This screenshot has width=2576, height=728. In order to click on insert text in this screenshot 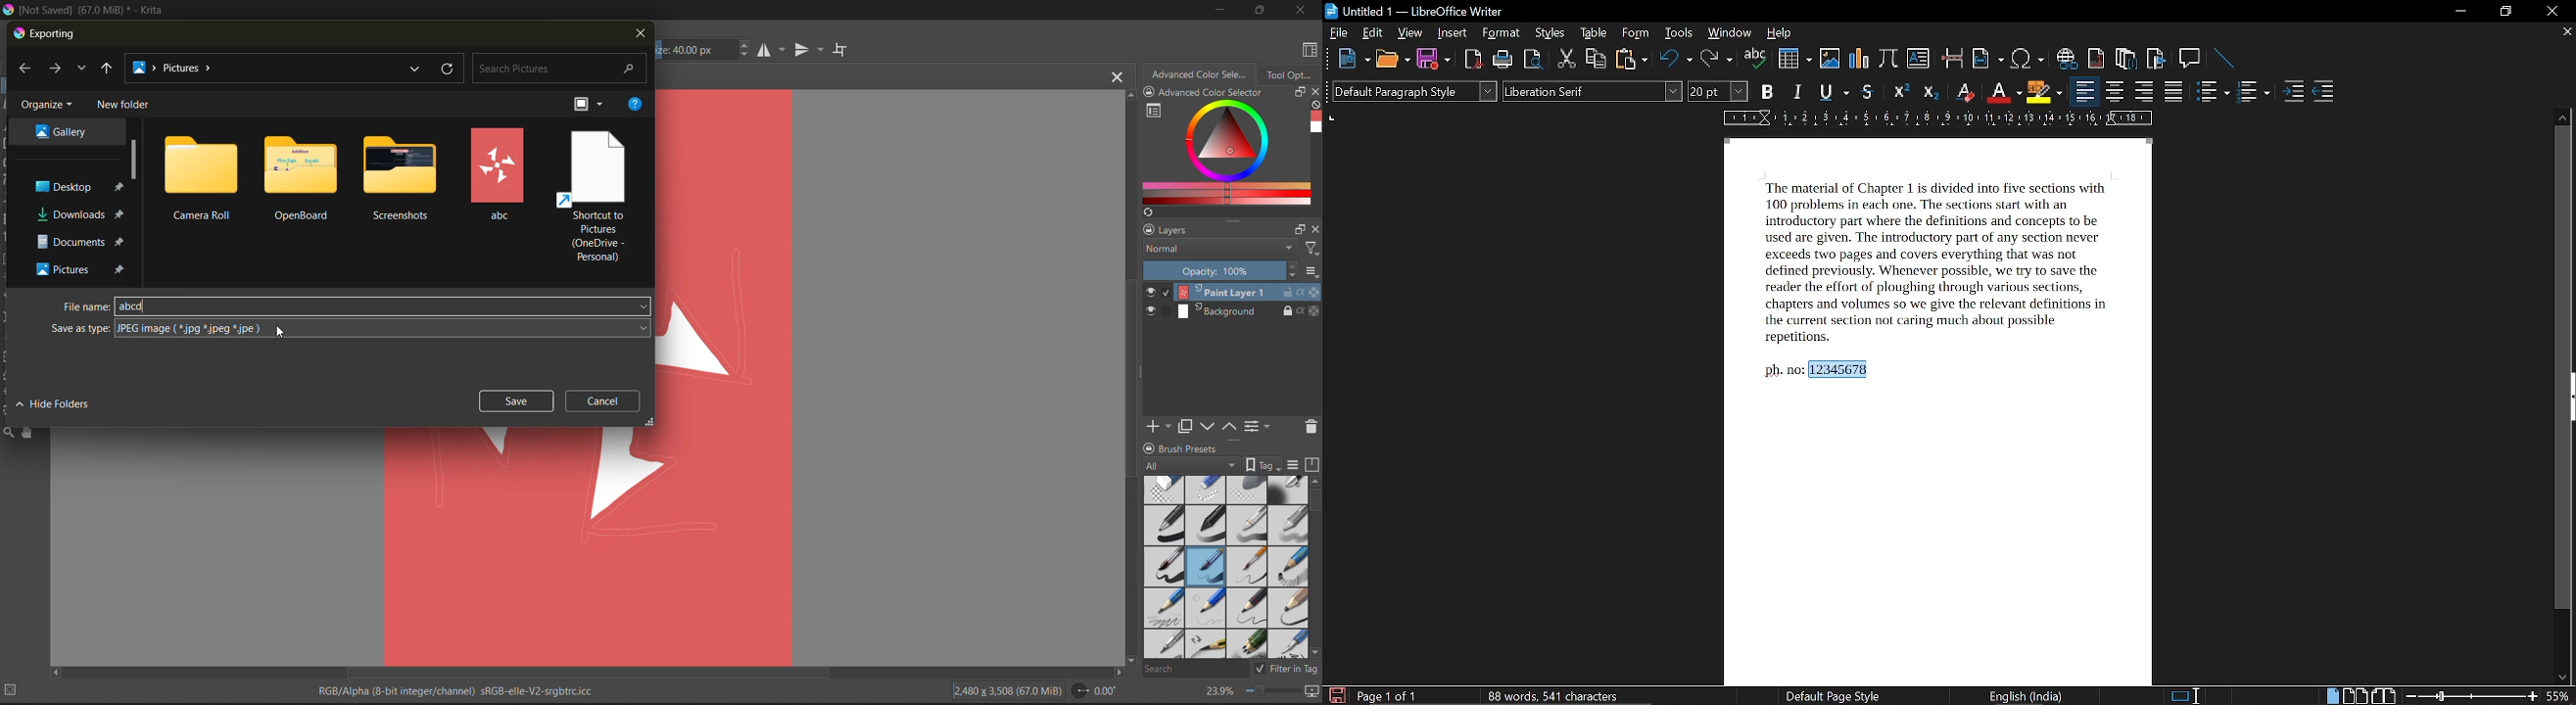, I will do `click(1920, 58)`.